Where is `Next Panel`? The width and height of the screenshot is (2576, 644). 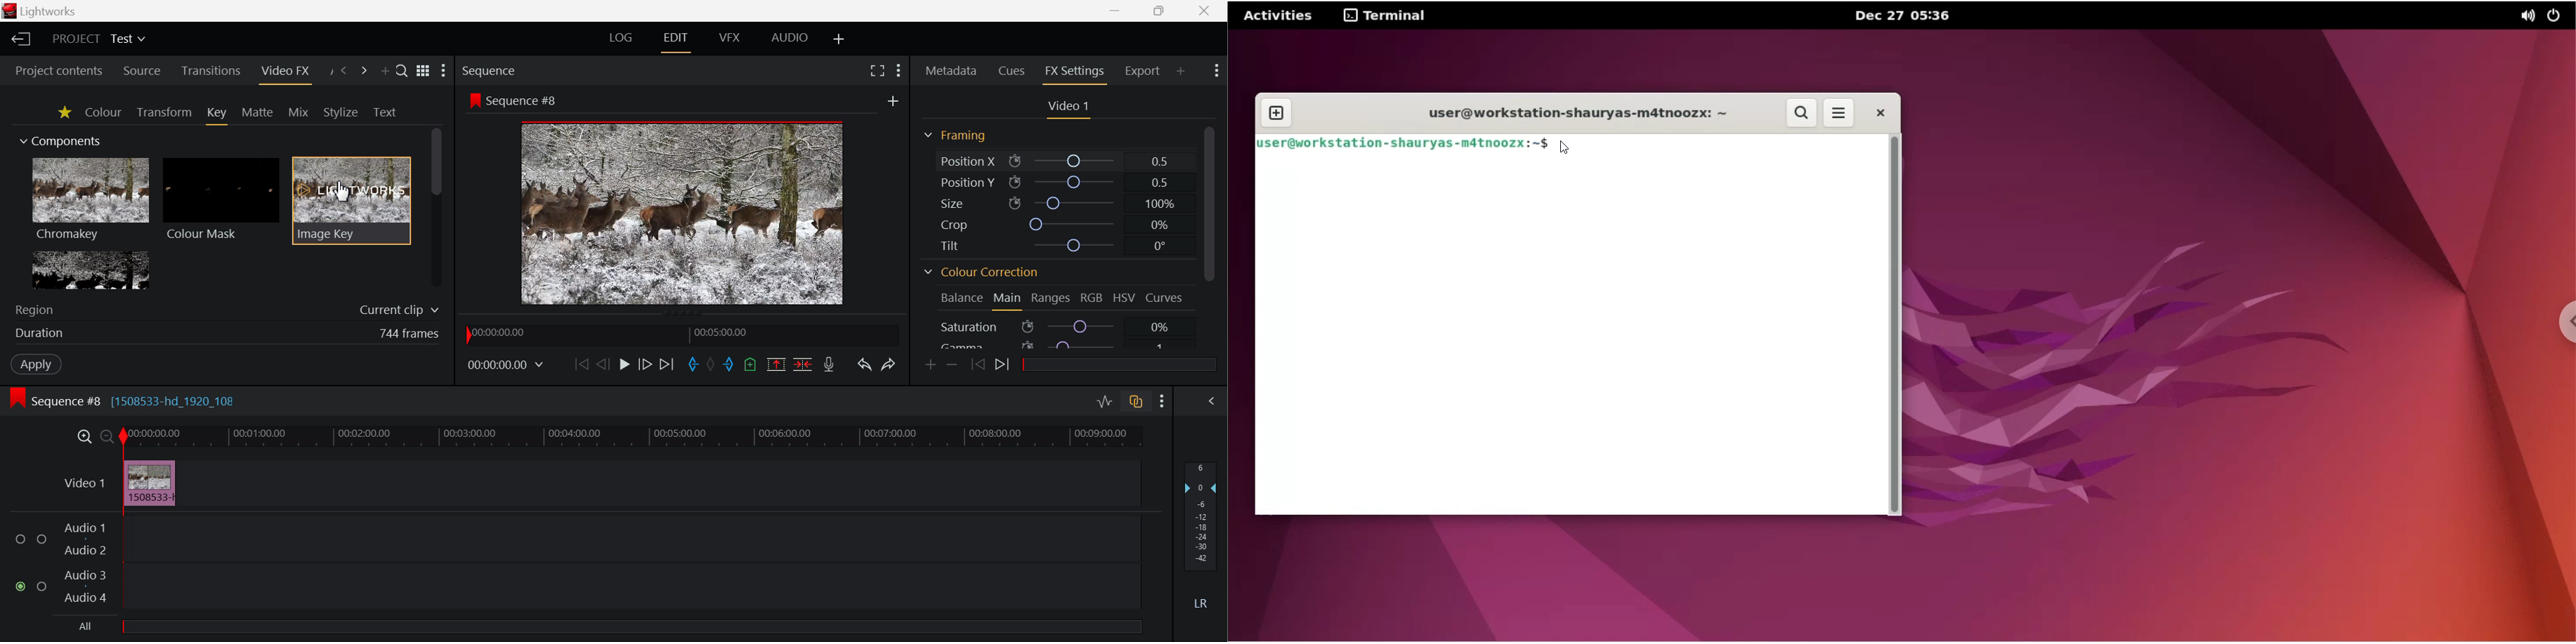
Next Panel is located at coordinates (364, 70).